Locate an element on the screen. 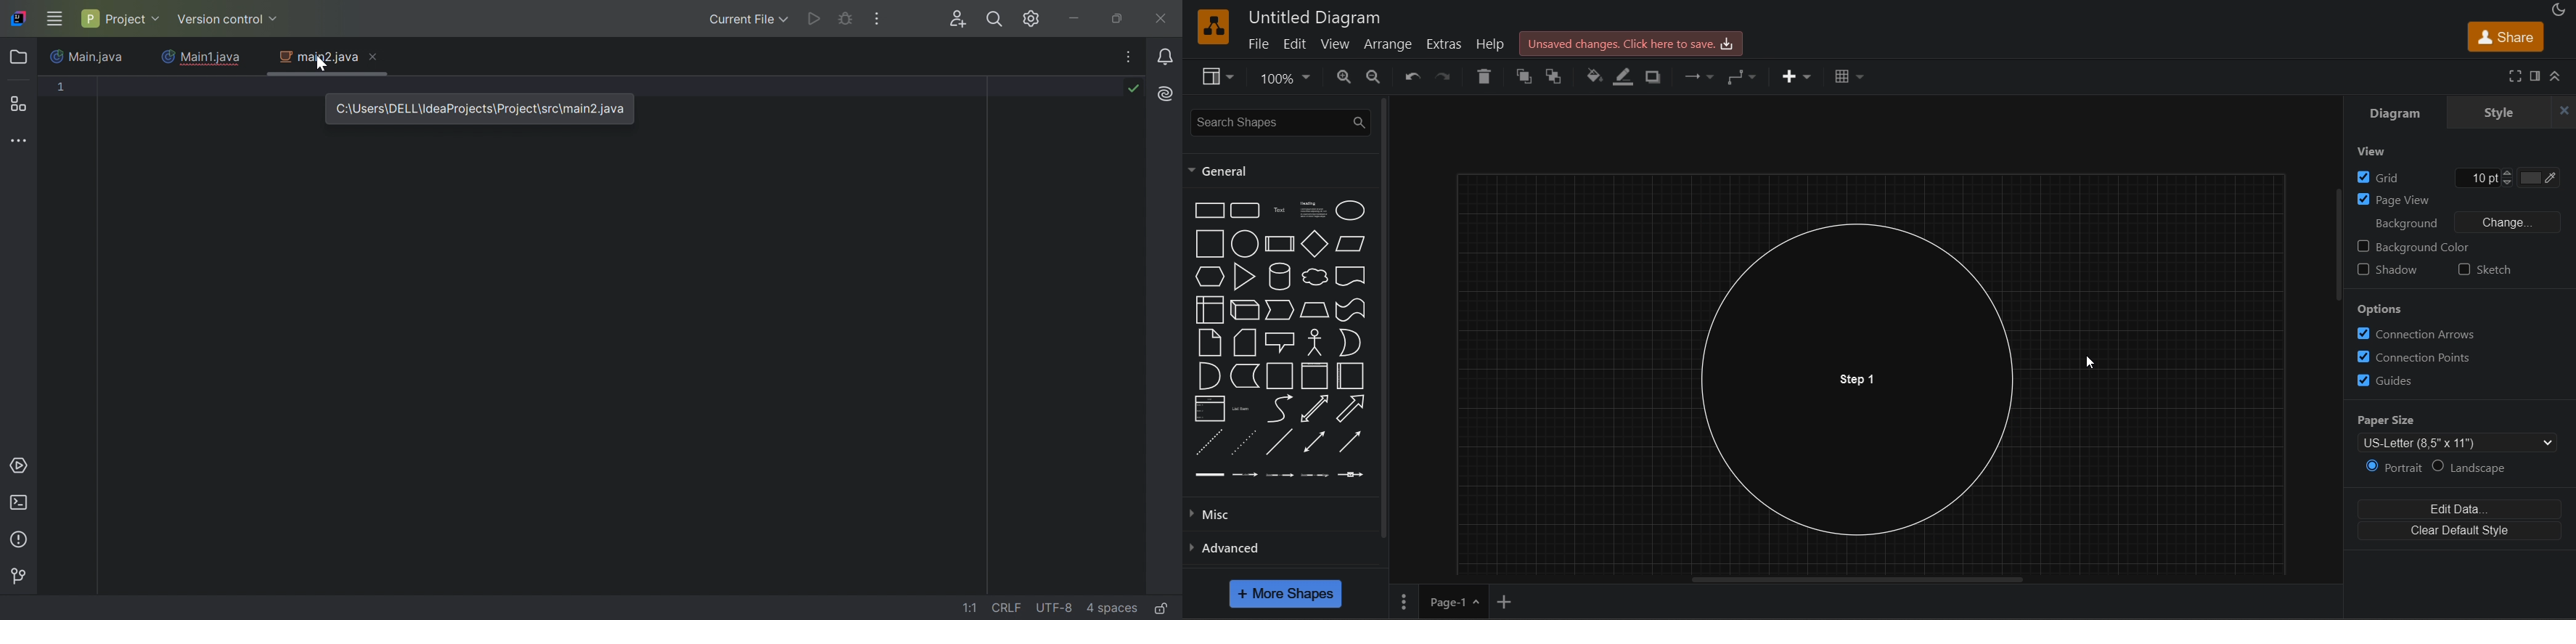  list is located at coordinates (1209, 407).